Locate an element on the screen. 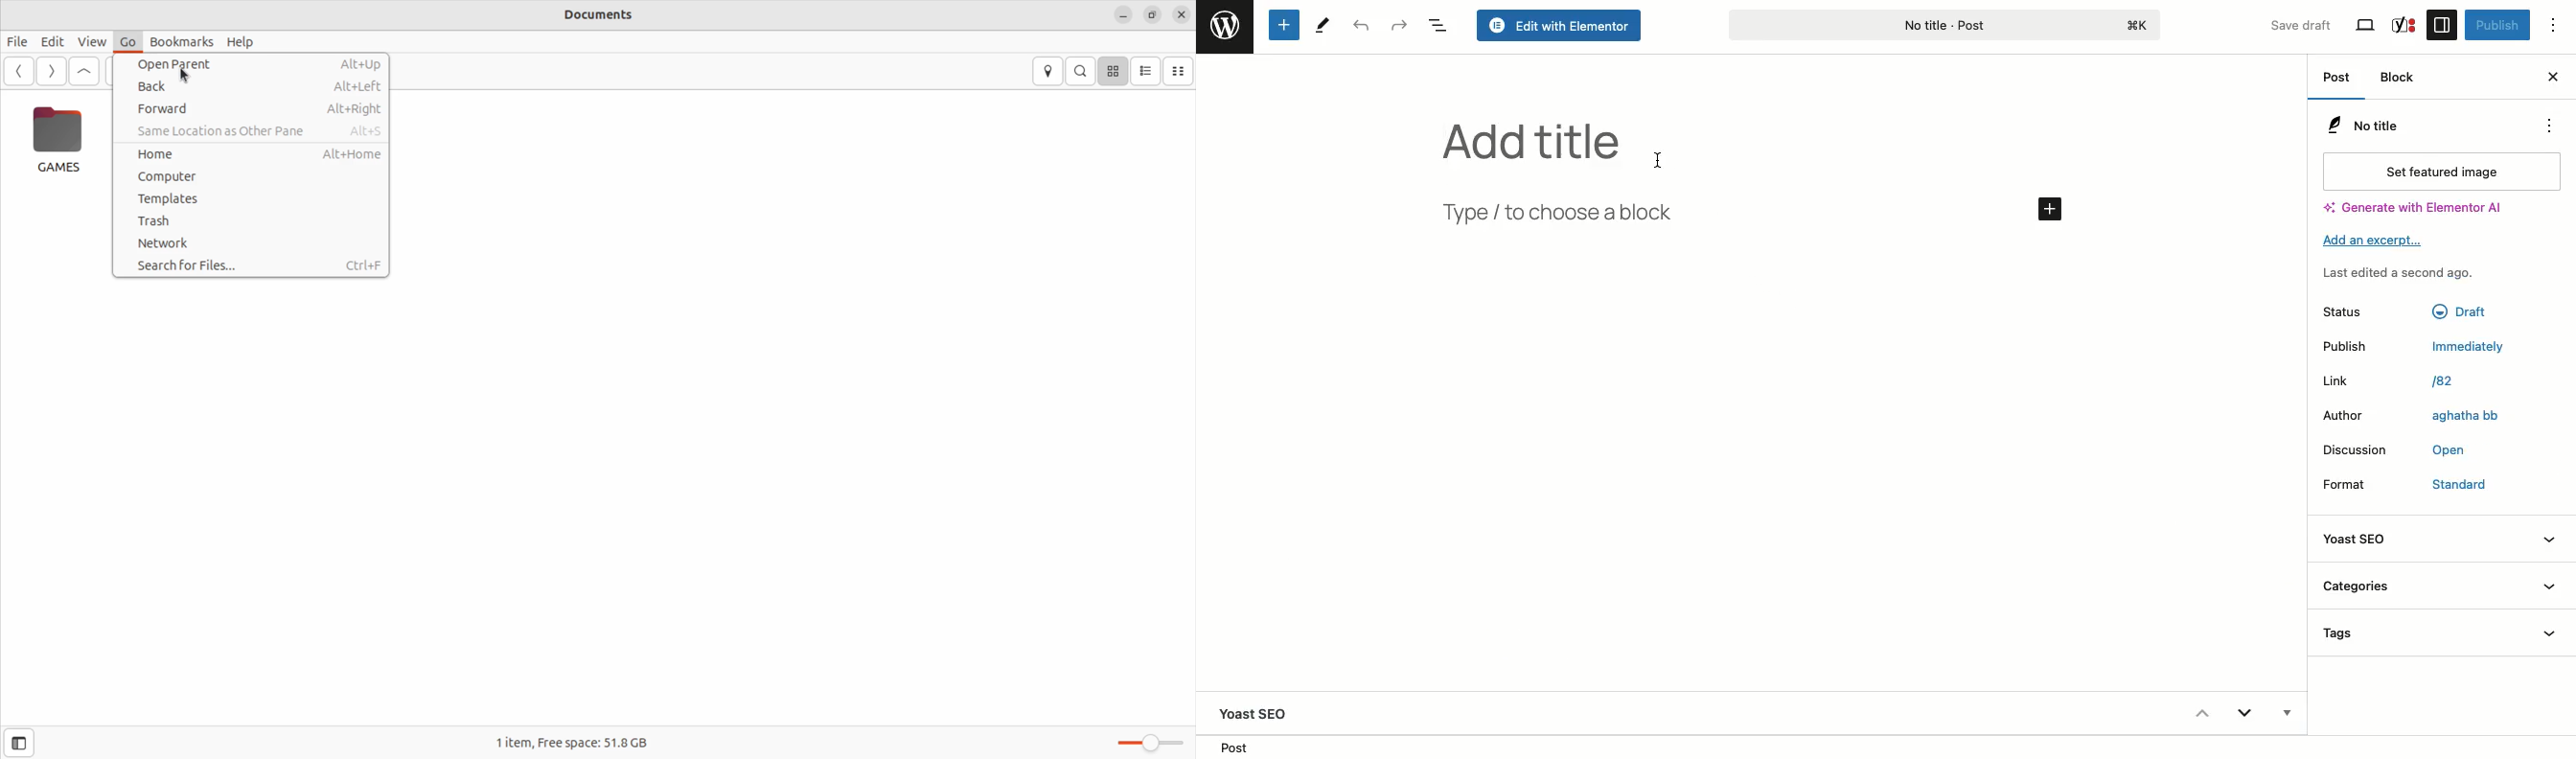 Image resolution: width=2576 pixels, height=784 pixels. Close is located at coordinates (2552, 75).